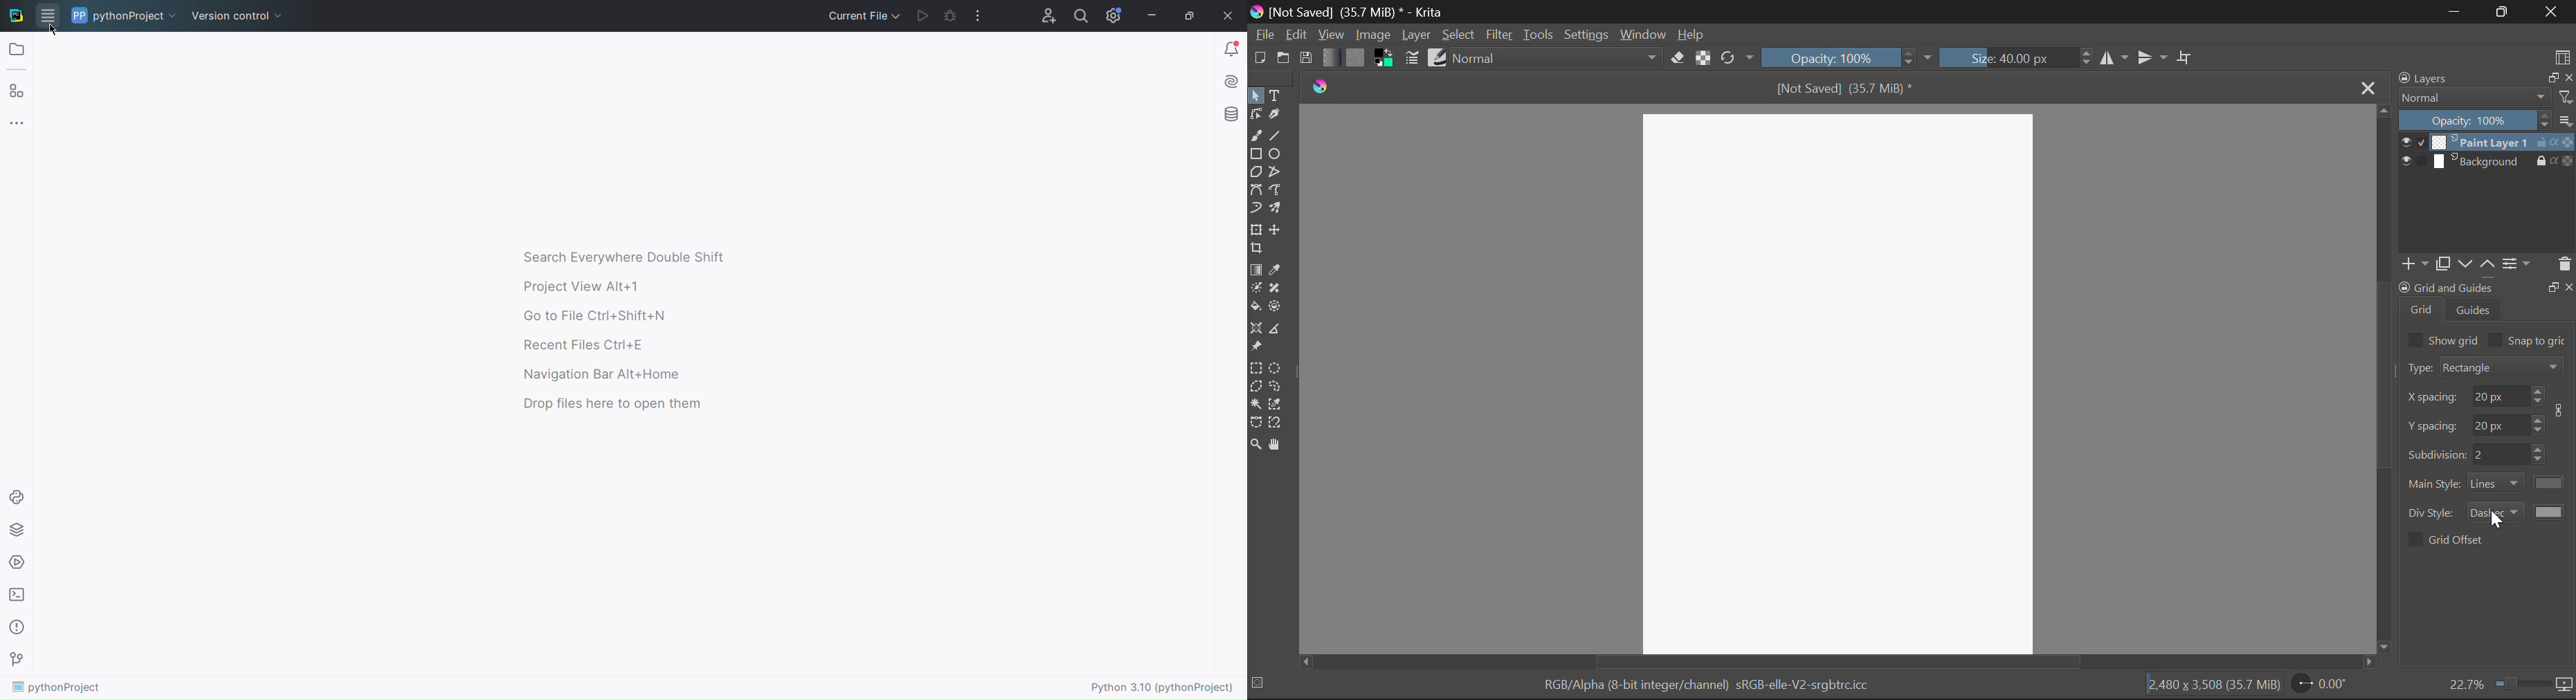 The image size is (2576, 700). Describe the element at coordinates (1255, 388) in the screenshot. I see `Polygon Selection` at that location.